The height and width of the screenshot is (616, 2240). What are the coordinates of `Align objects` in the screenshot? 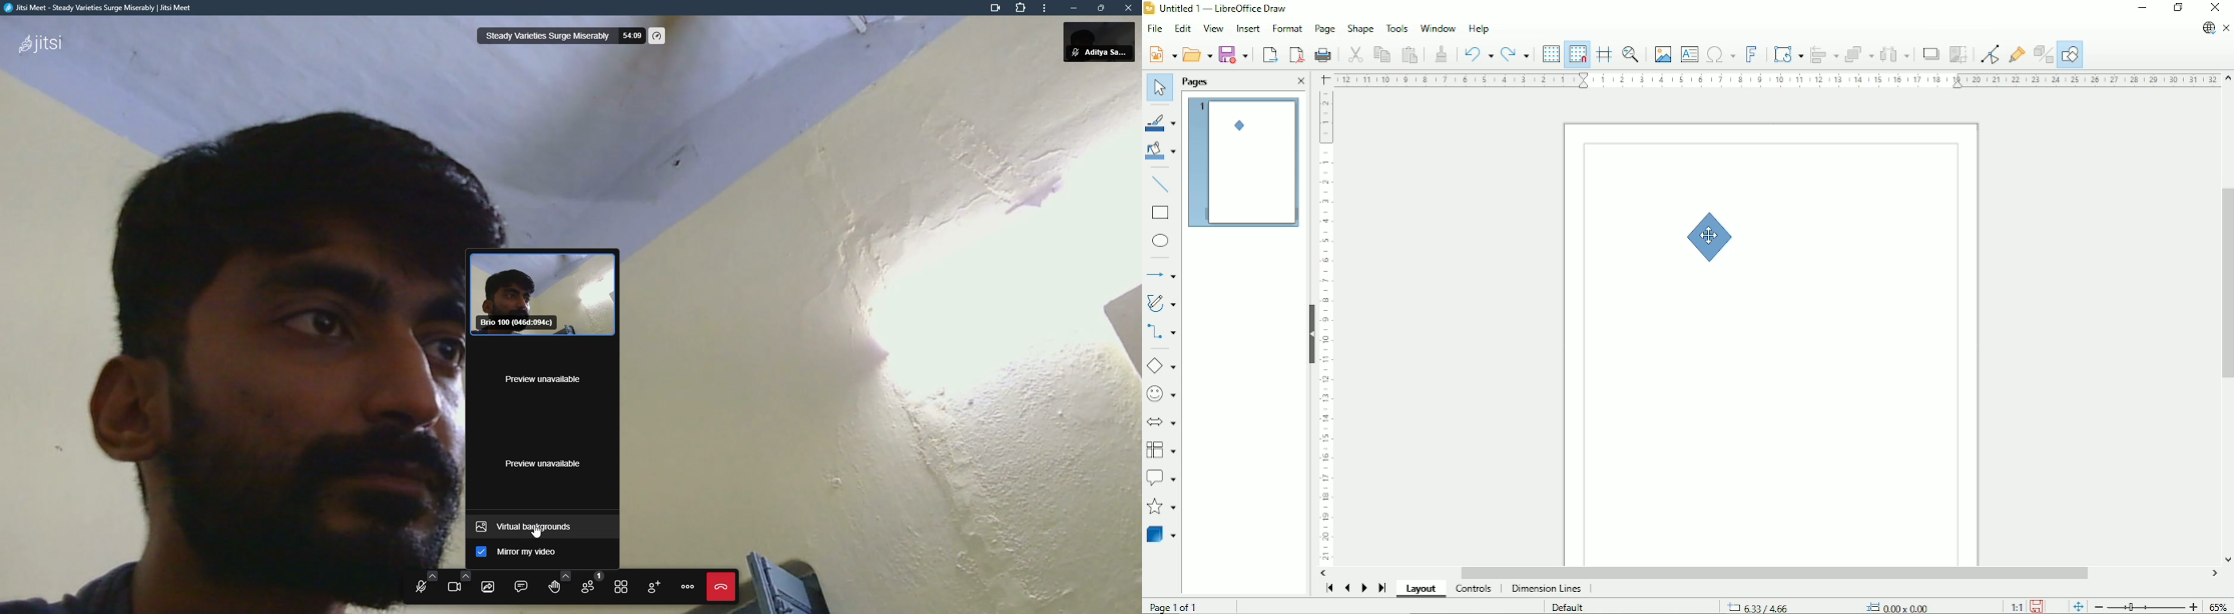 It's located at (1824, 53).